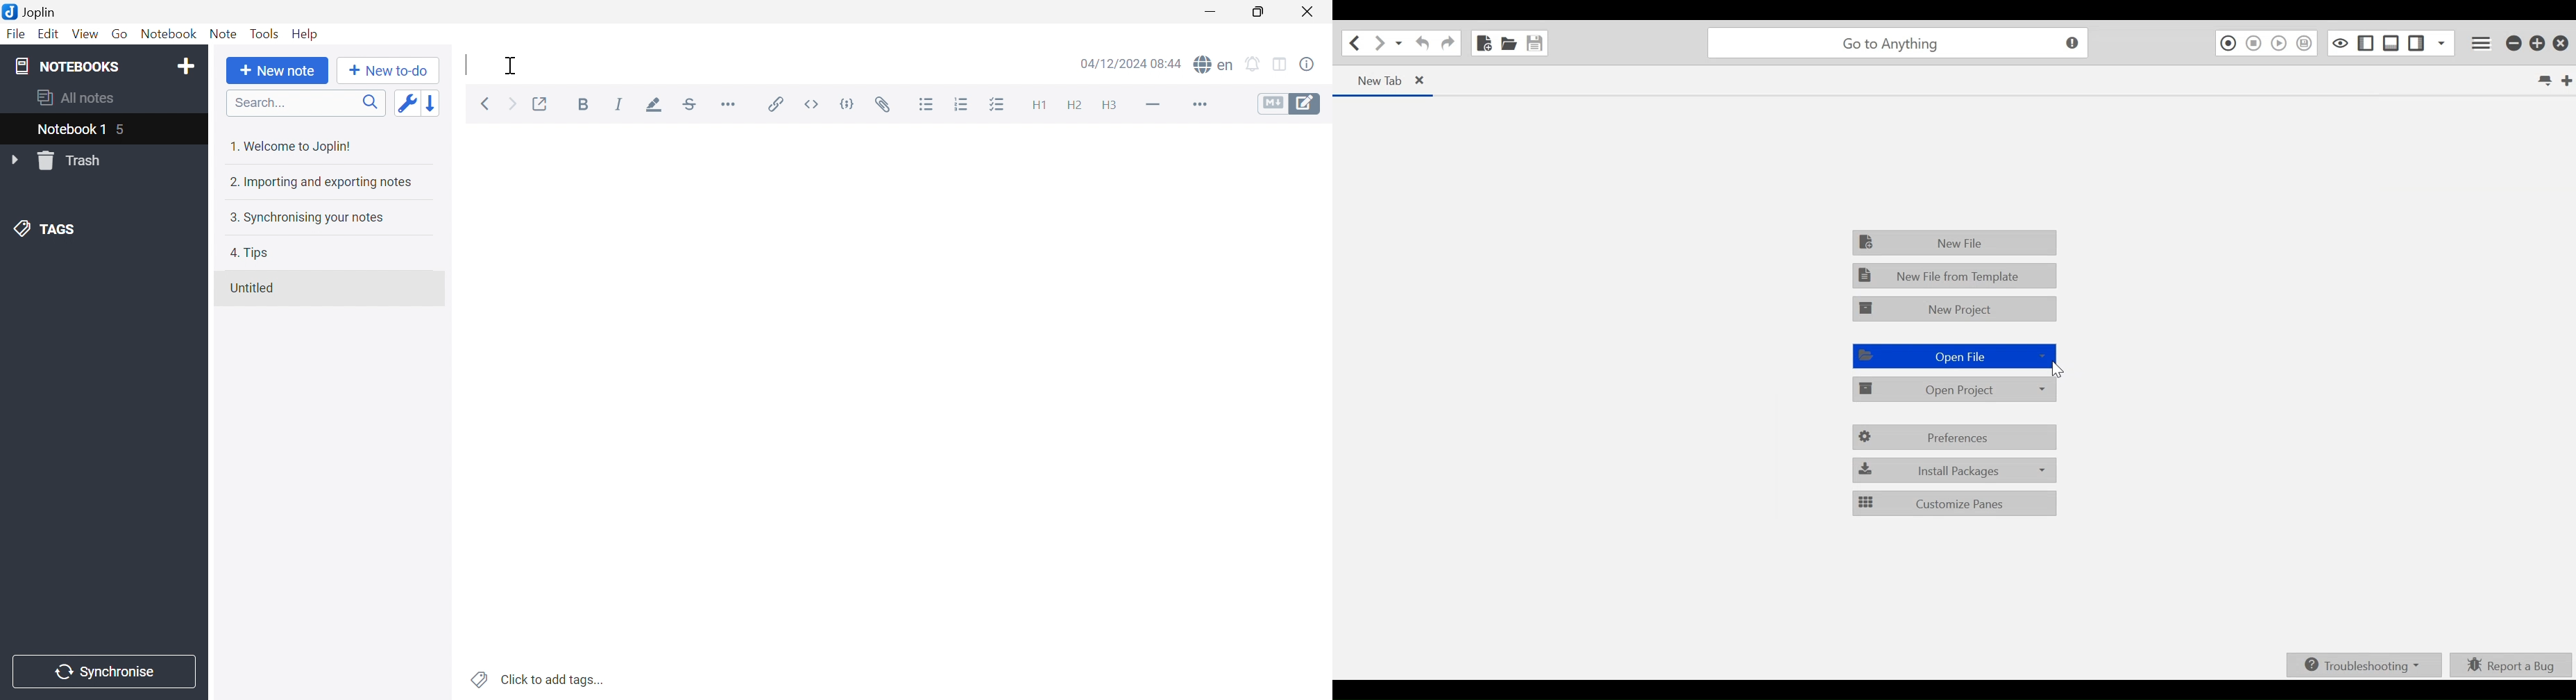  I want to click on Current Tab, so click(1384, 80).